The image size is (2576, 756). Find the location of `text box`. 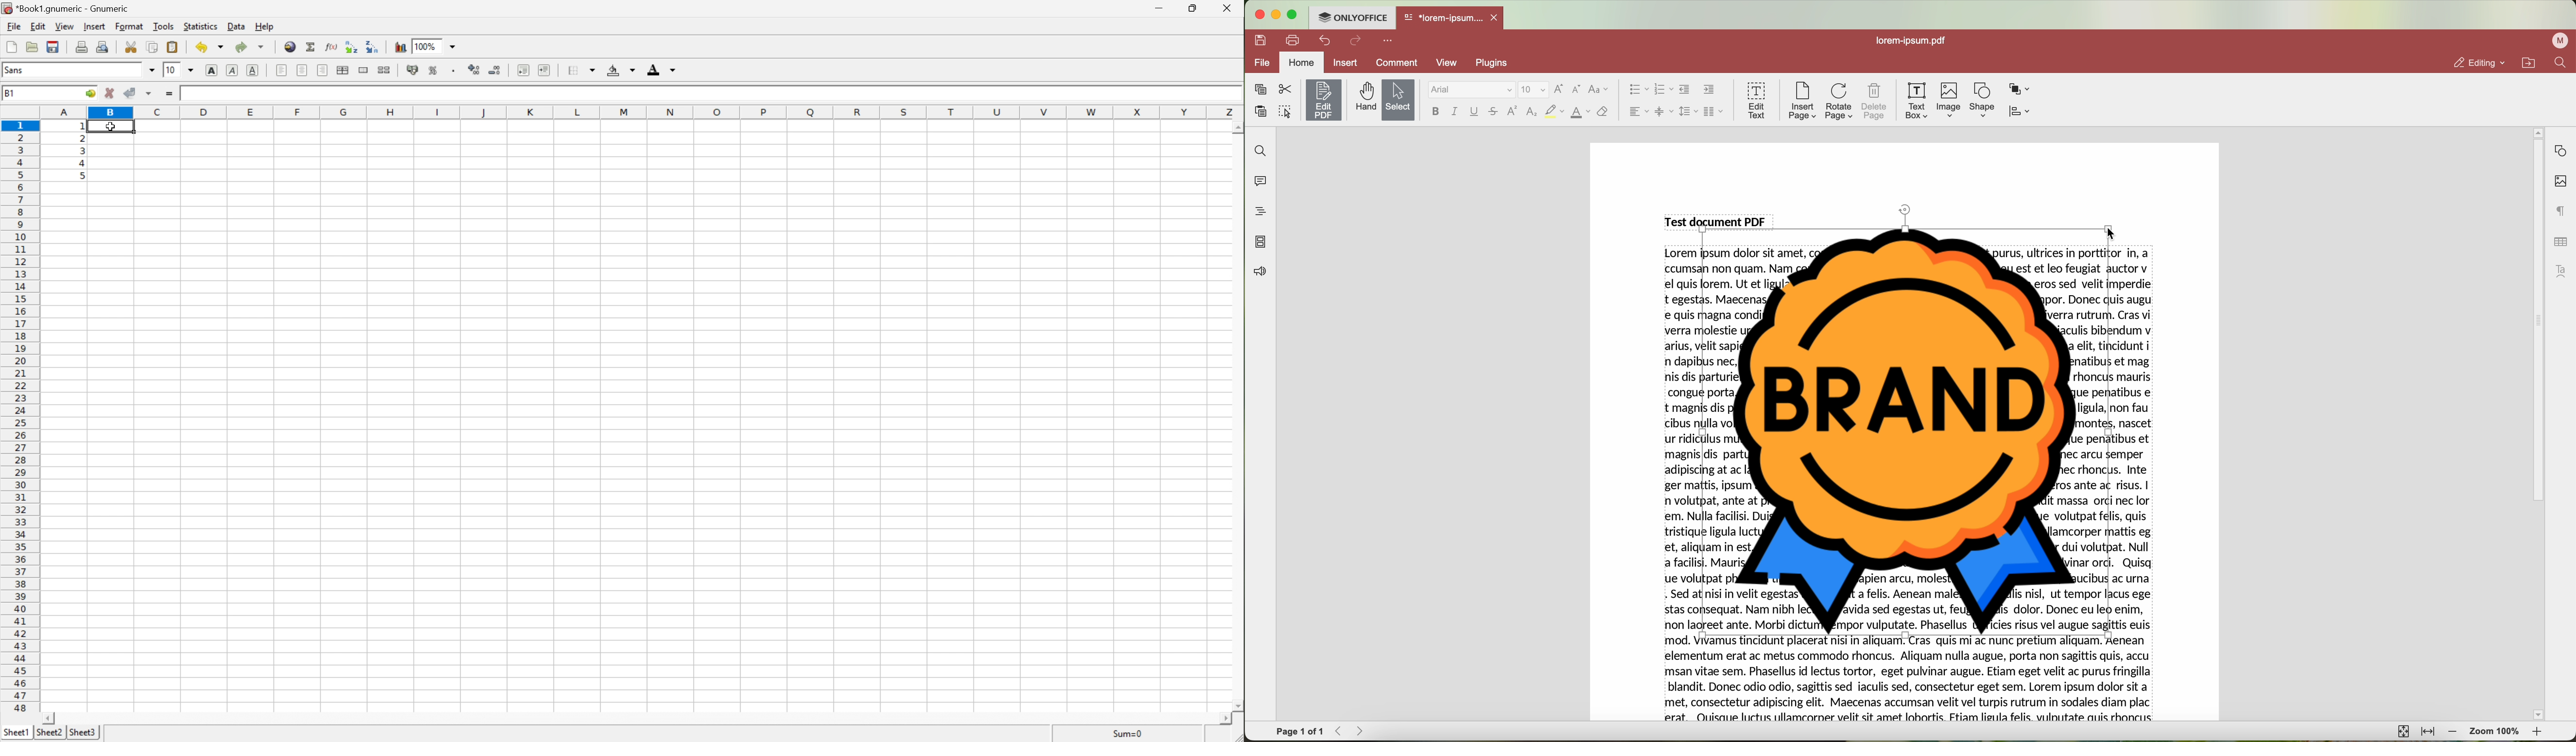

text box is located at coordinates (1917, 101).